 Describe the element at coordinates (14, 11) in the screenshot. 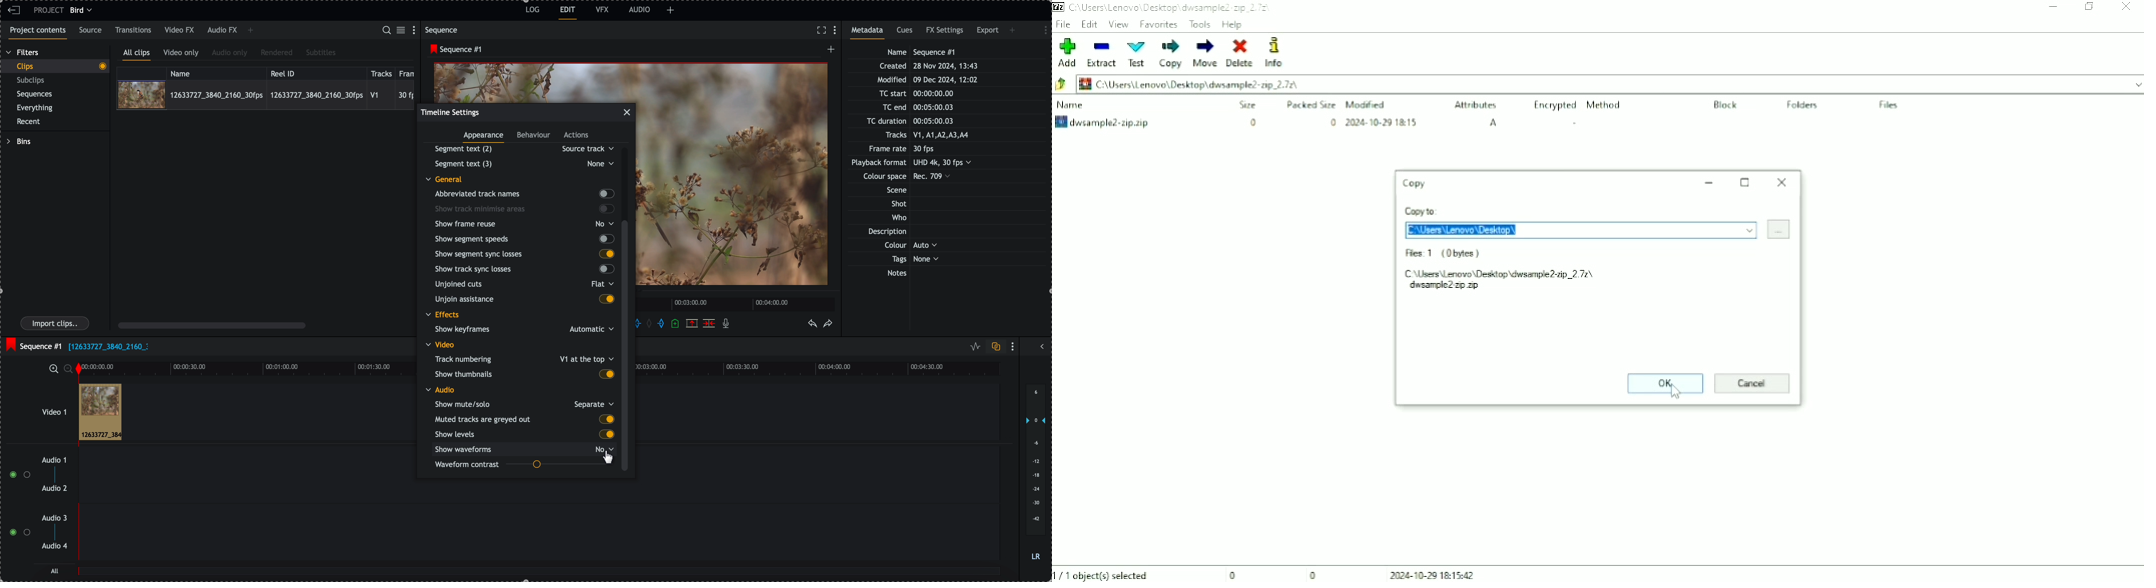

I see `leave` at that location.